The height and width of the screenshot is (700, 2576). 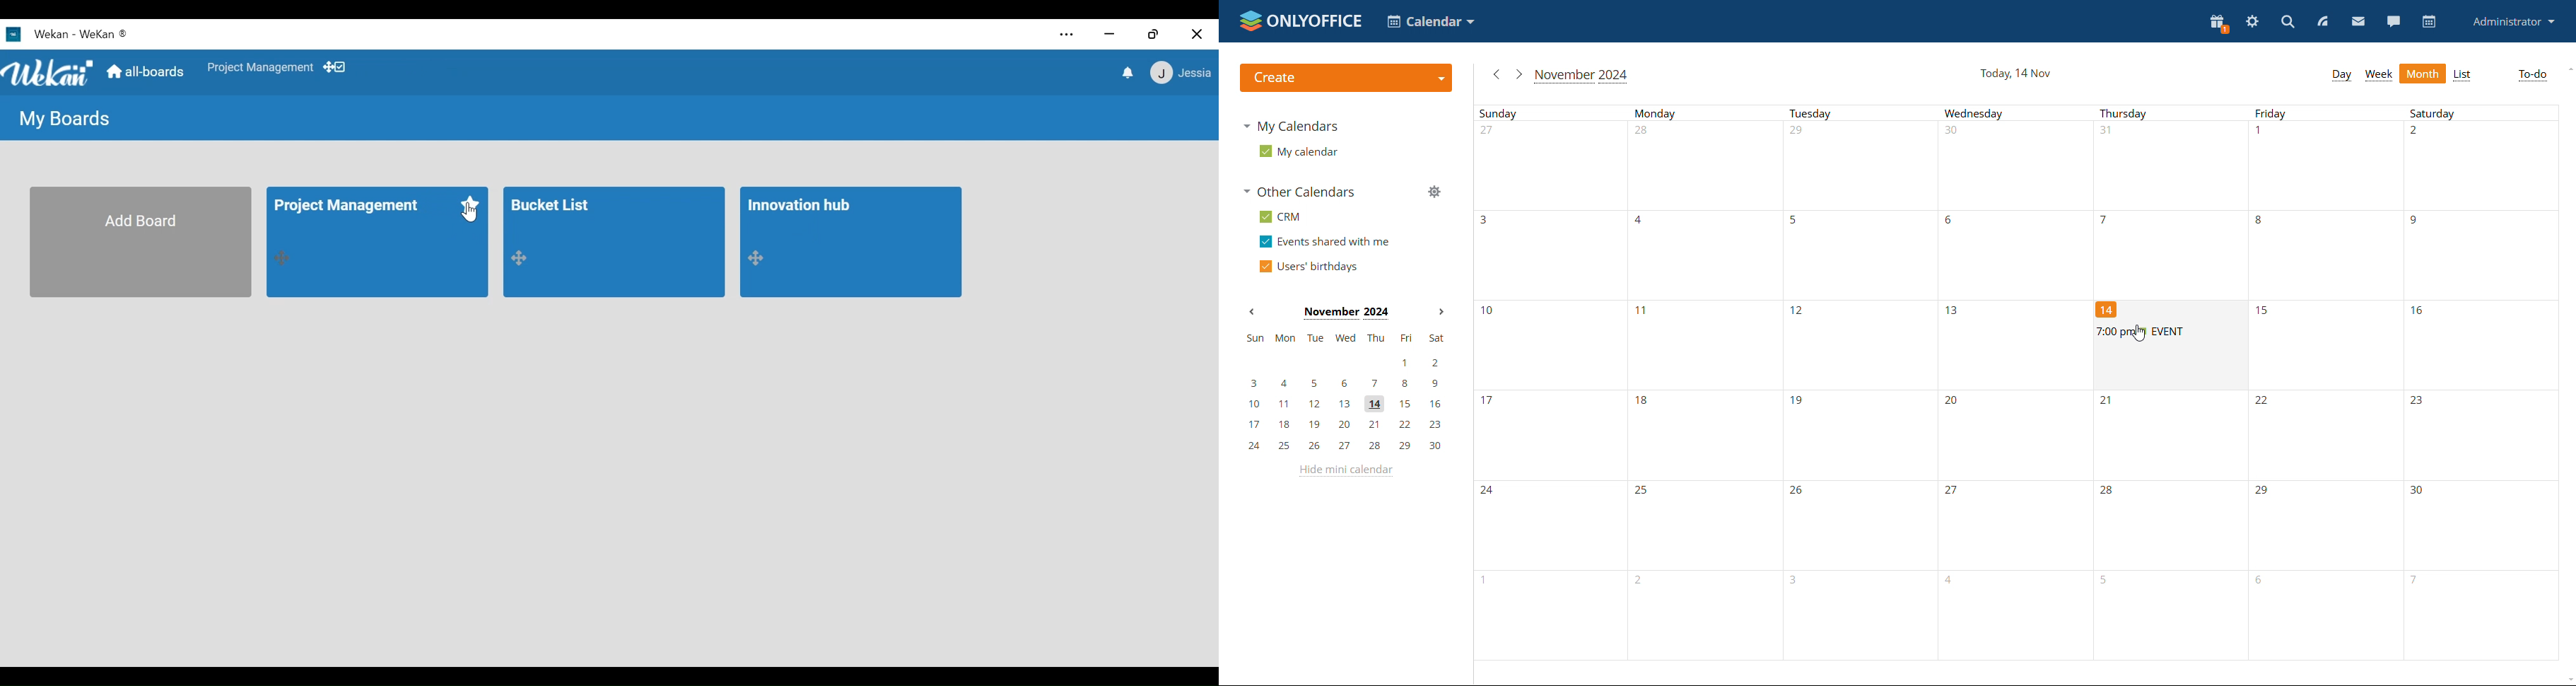 I want to click on Close, so click(x=1196, y=34).